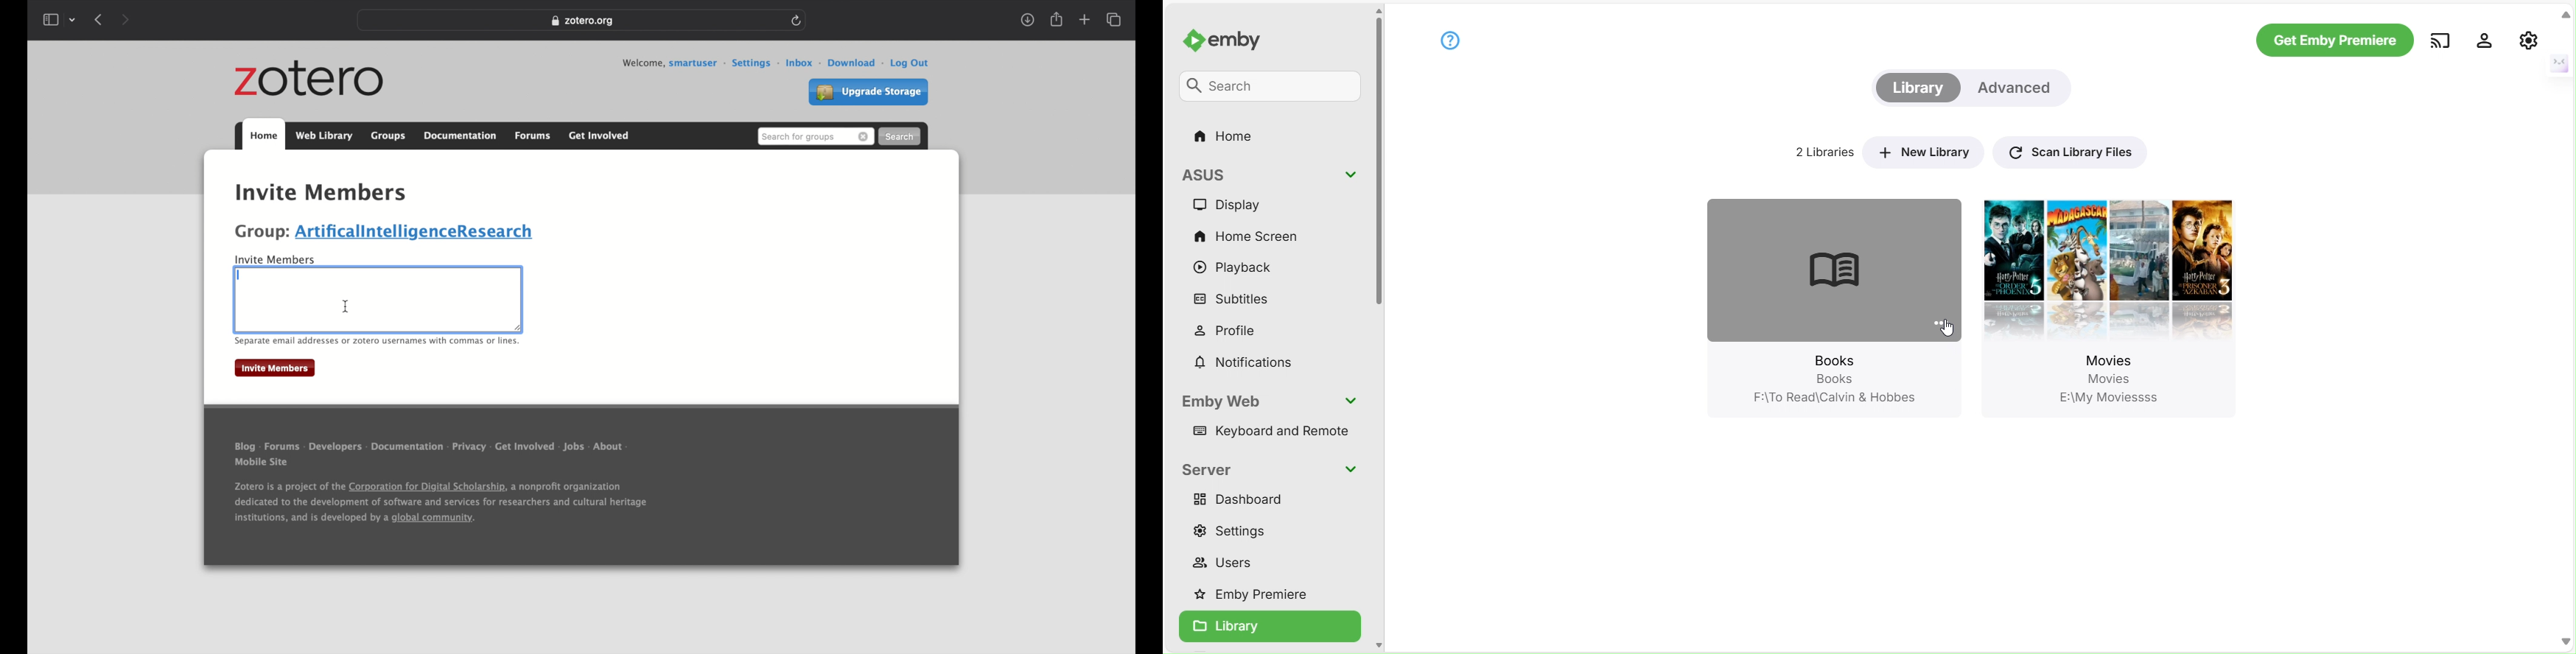  Describe the element at coordinates (534, 137) in the screenshot. I see `forums` at that location.